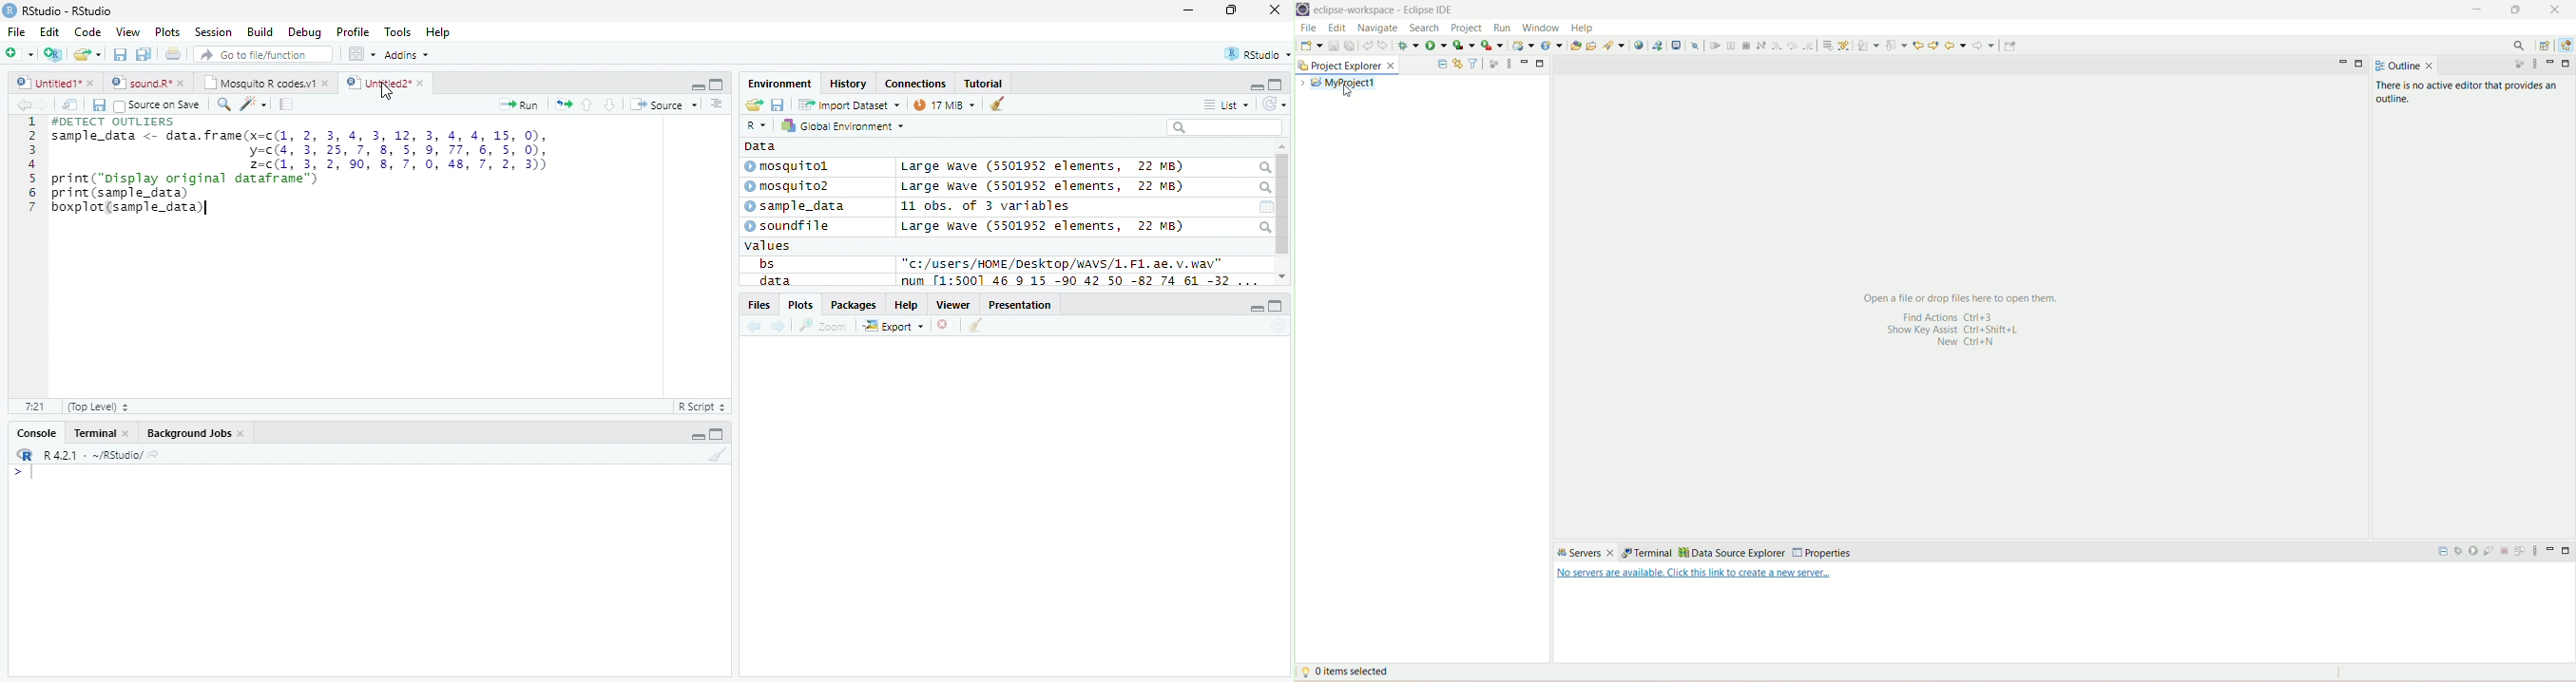 The height and width of the screenshot is (700, 2576). What do you see at coordinates (144, 55) in the screenshot?
I see `Save all the open documents` at bounding box center [144, 55].